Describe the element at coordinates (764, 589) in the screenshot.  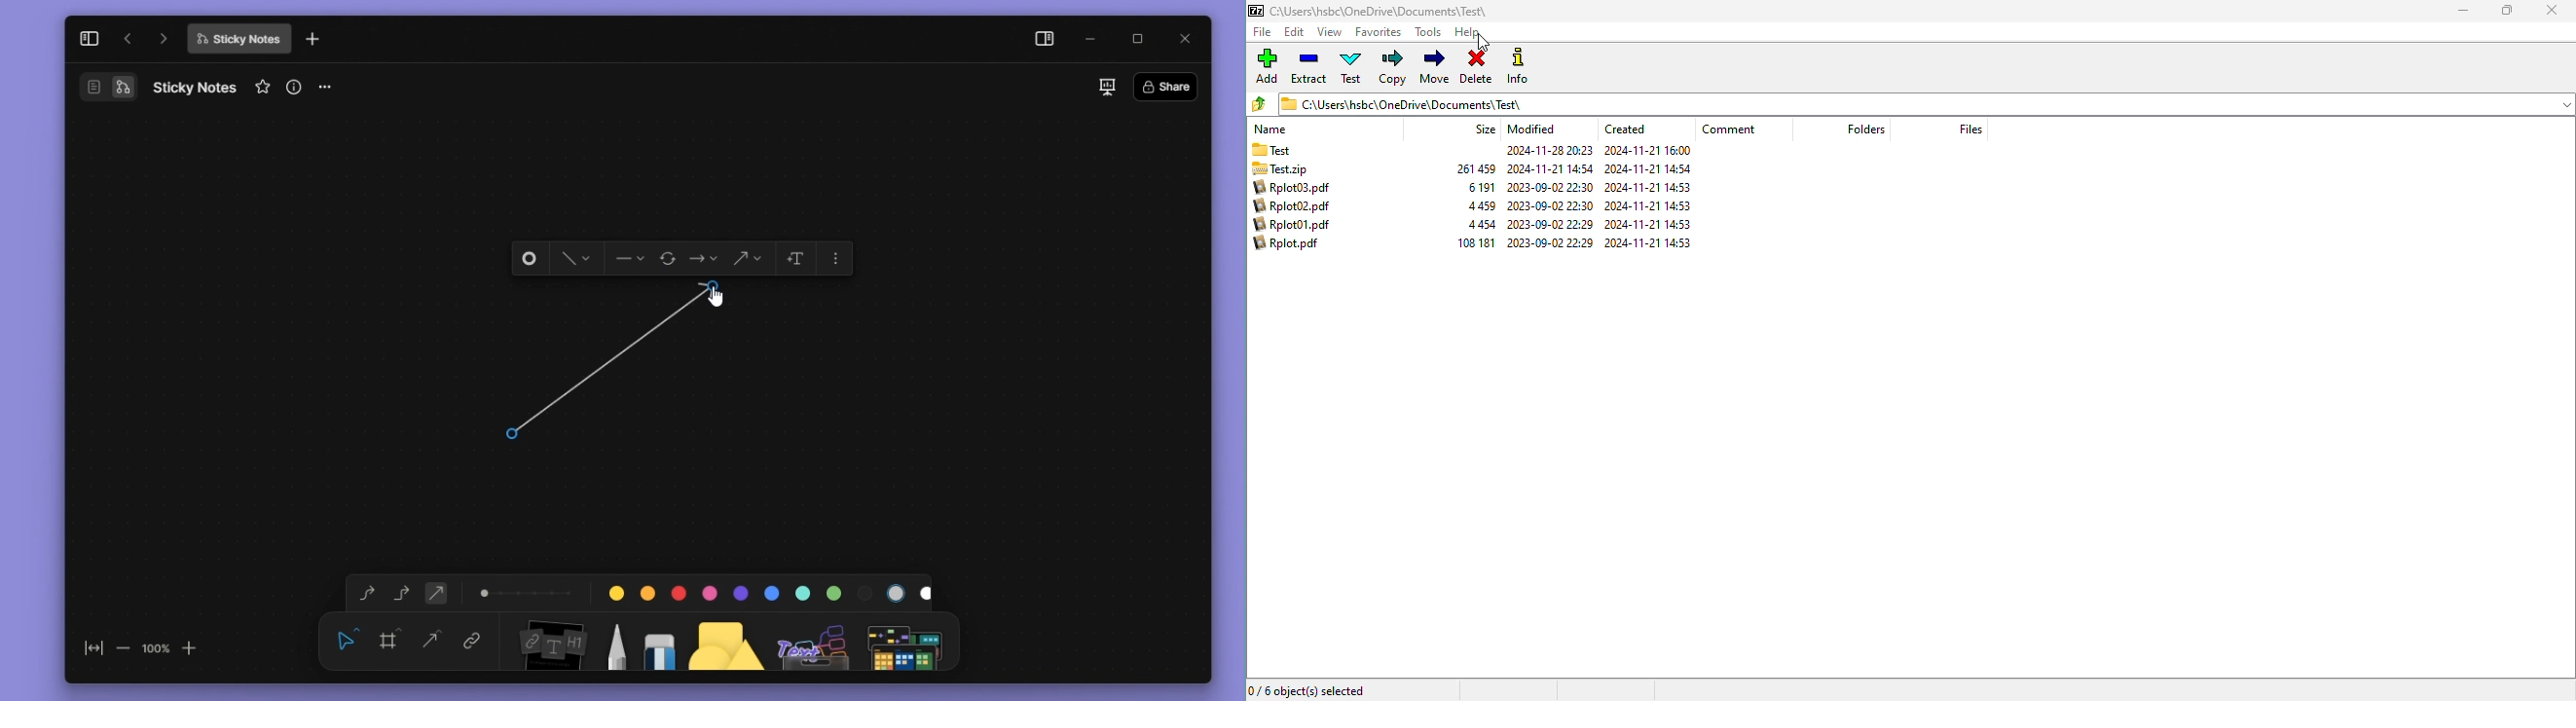
I see `color pallete` at that location.